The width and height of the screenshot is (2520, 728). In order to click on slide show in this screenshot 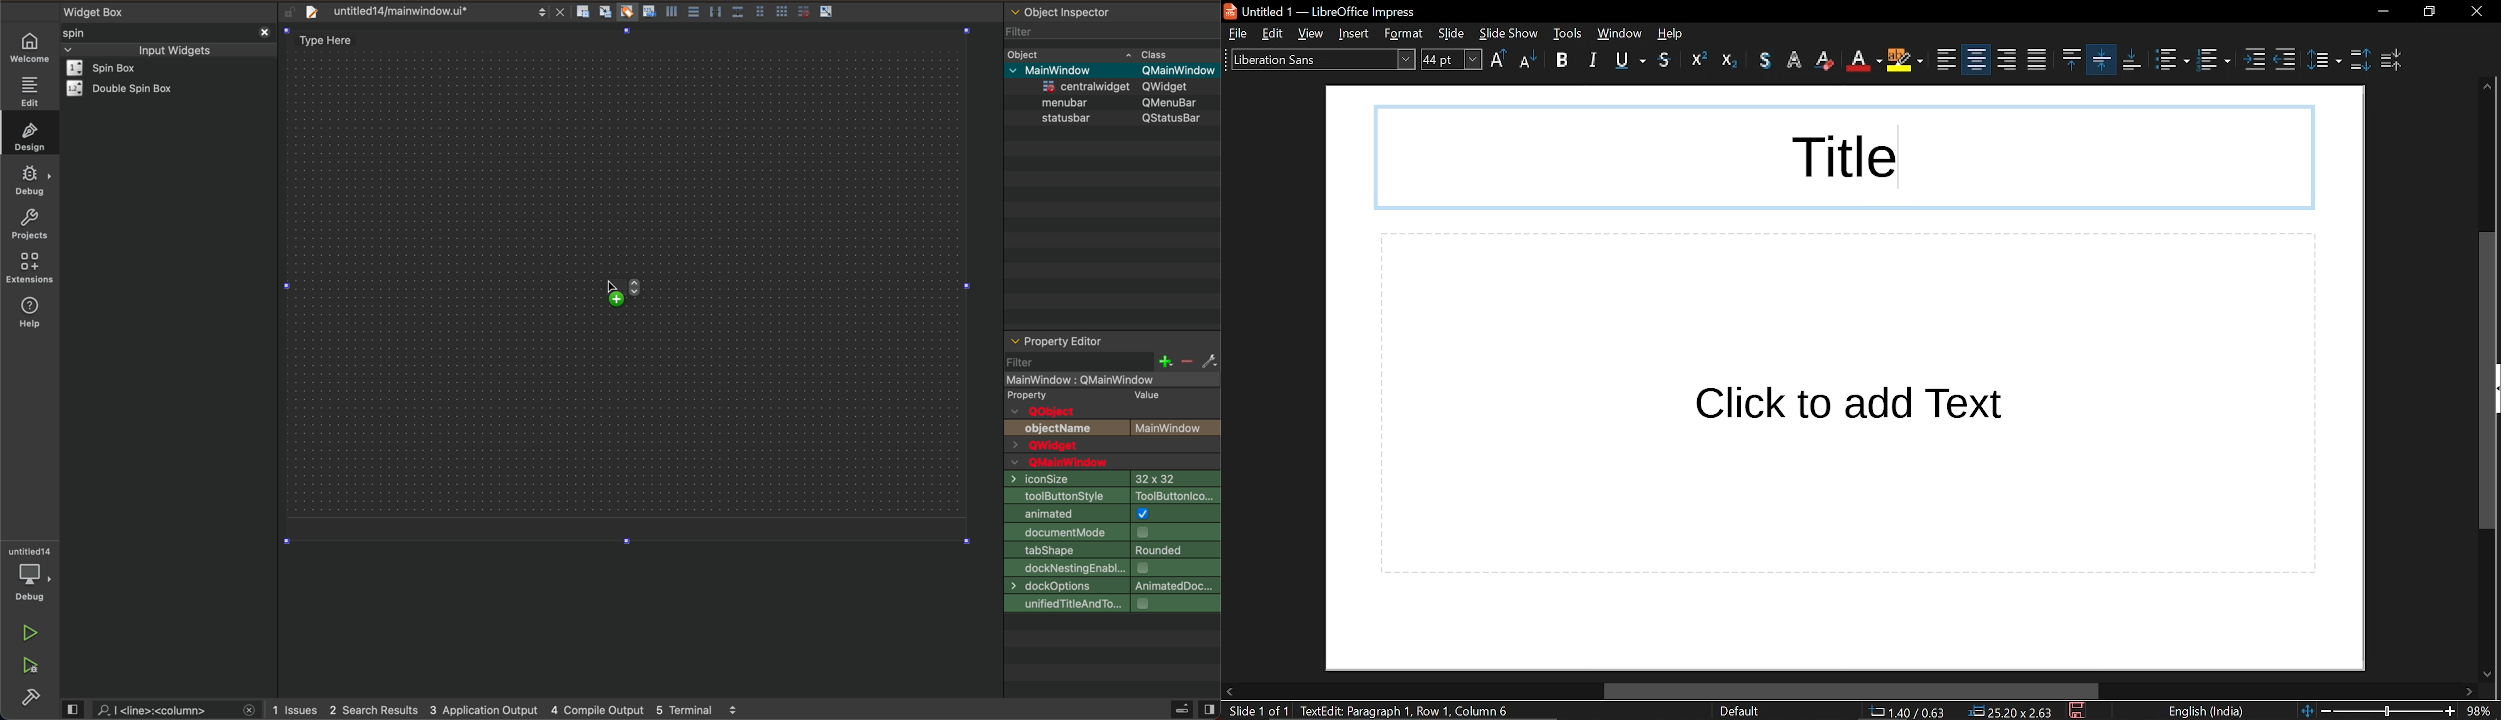, I will do `click(1508, 32)`.